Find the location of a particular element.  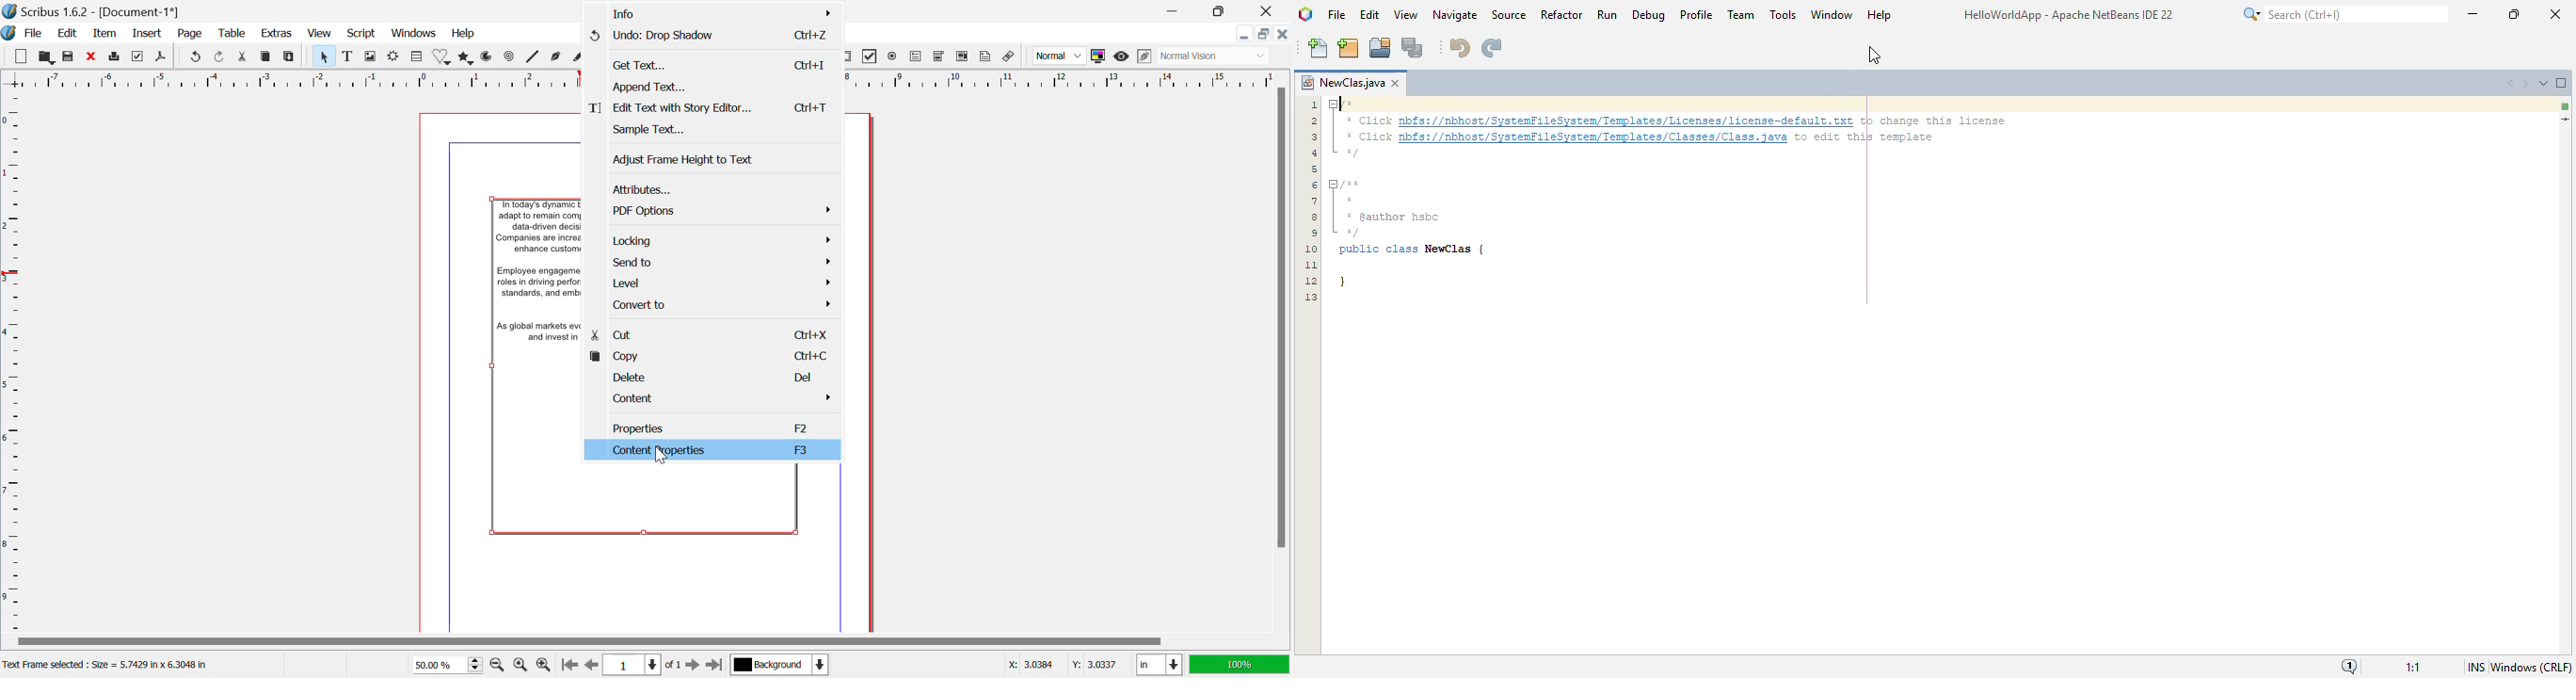

Meausrement Units is located at coordinates (1160, 665).